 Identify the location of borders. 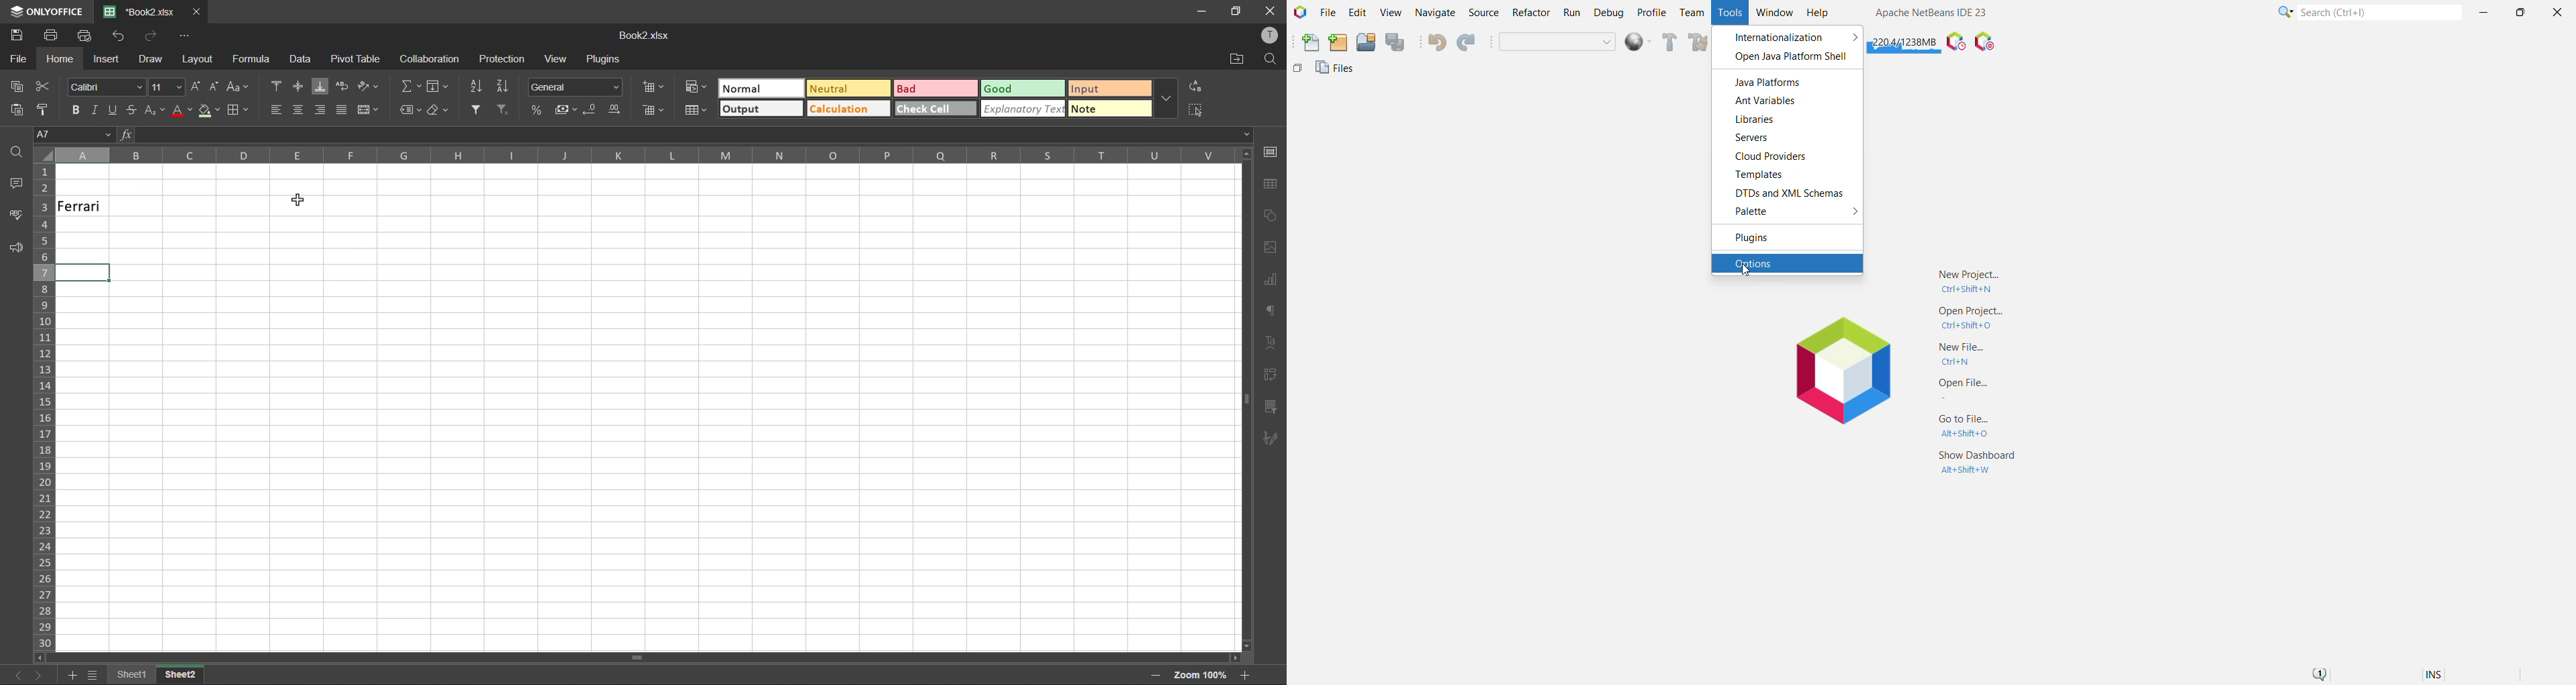
(239, 111).